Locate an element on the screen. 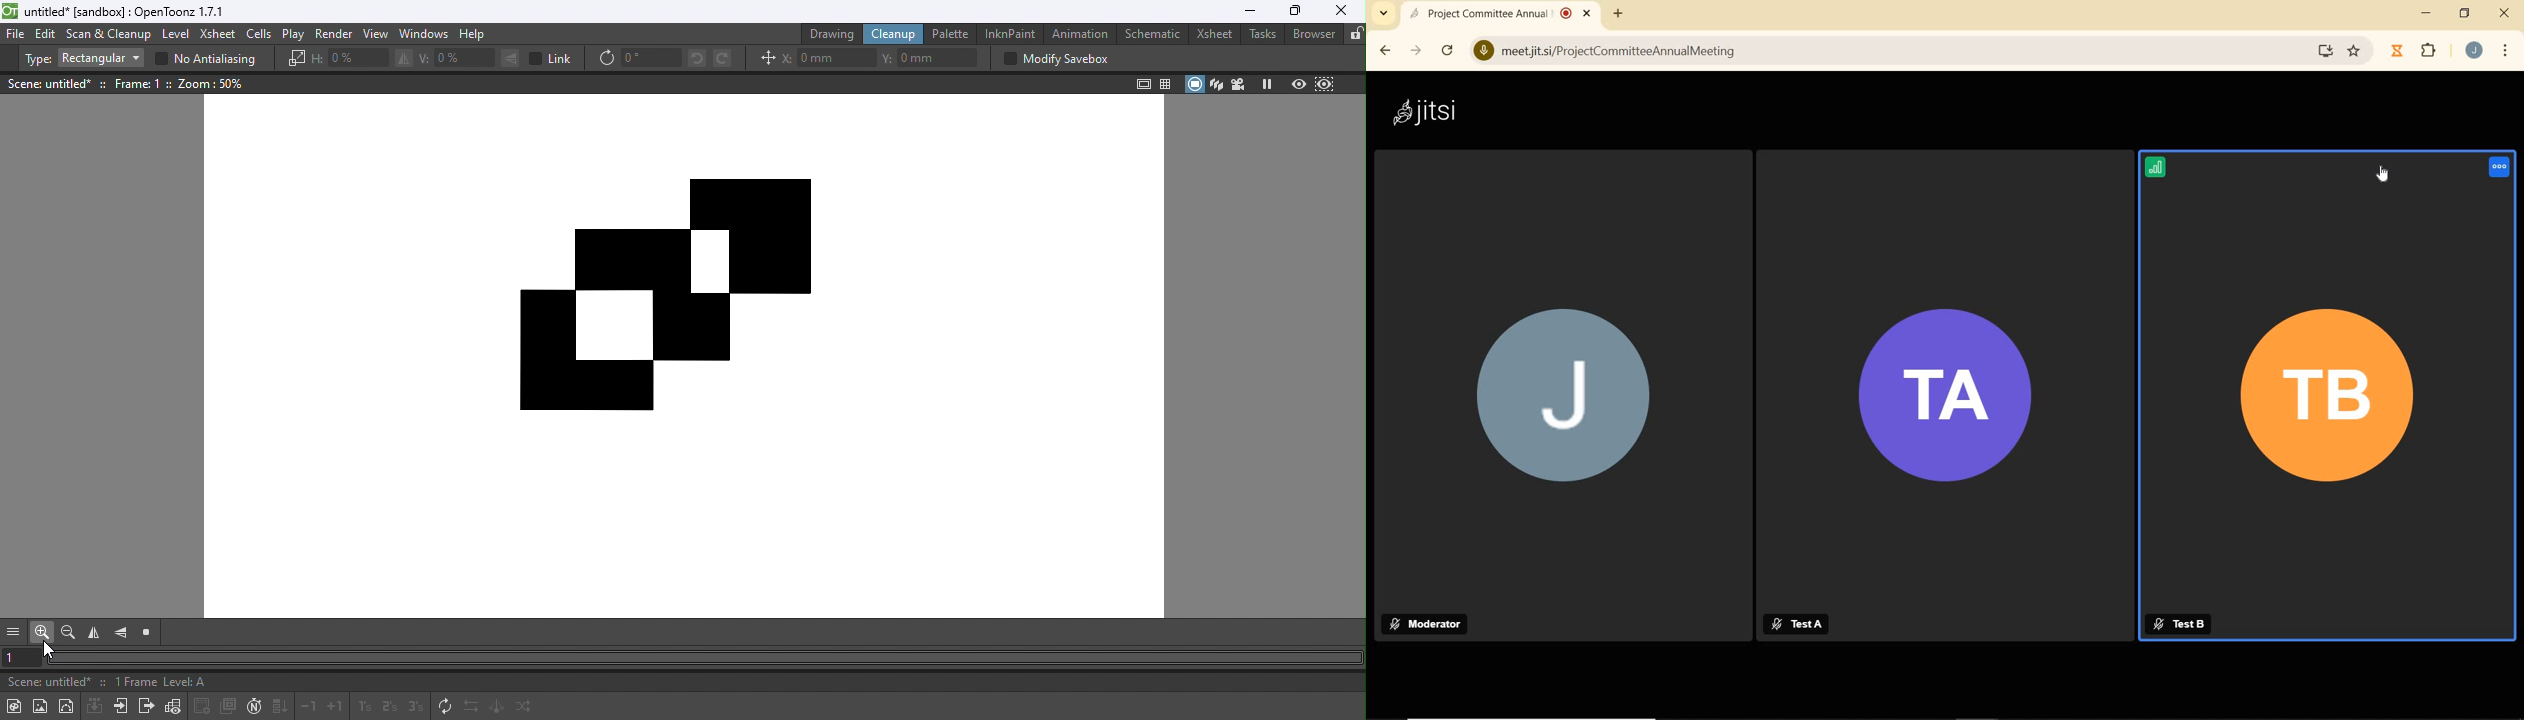 The image size is (2548, 728). No Antialiasing is located at coordinates (211, 60).